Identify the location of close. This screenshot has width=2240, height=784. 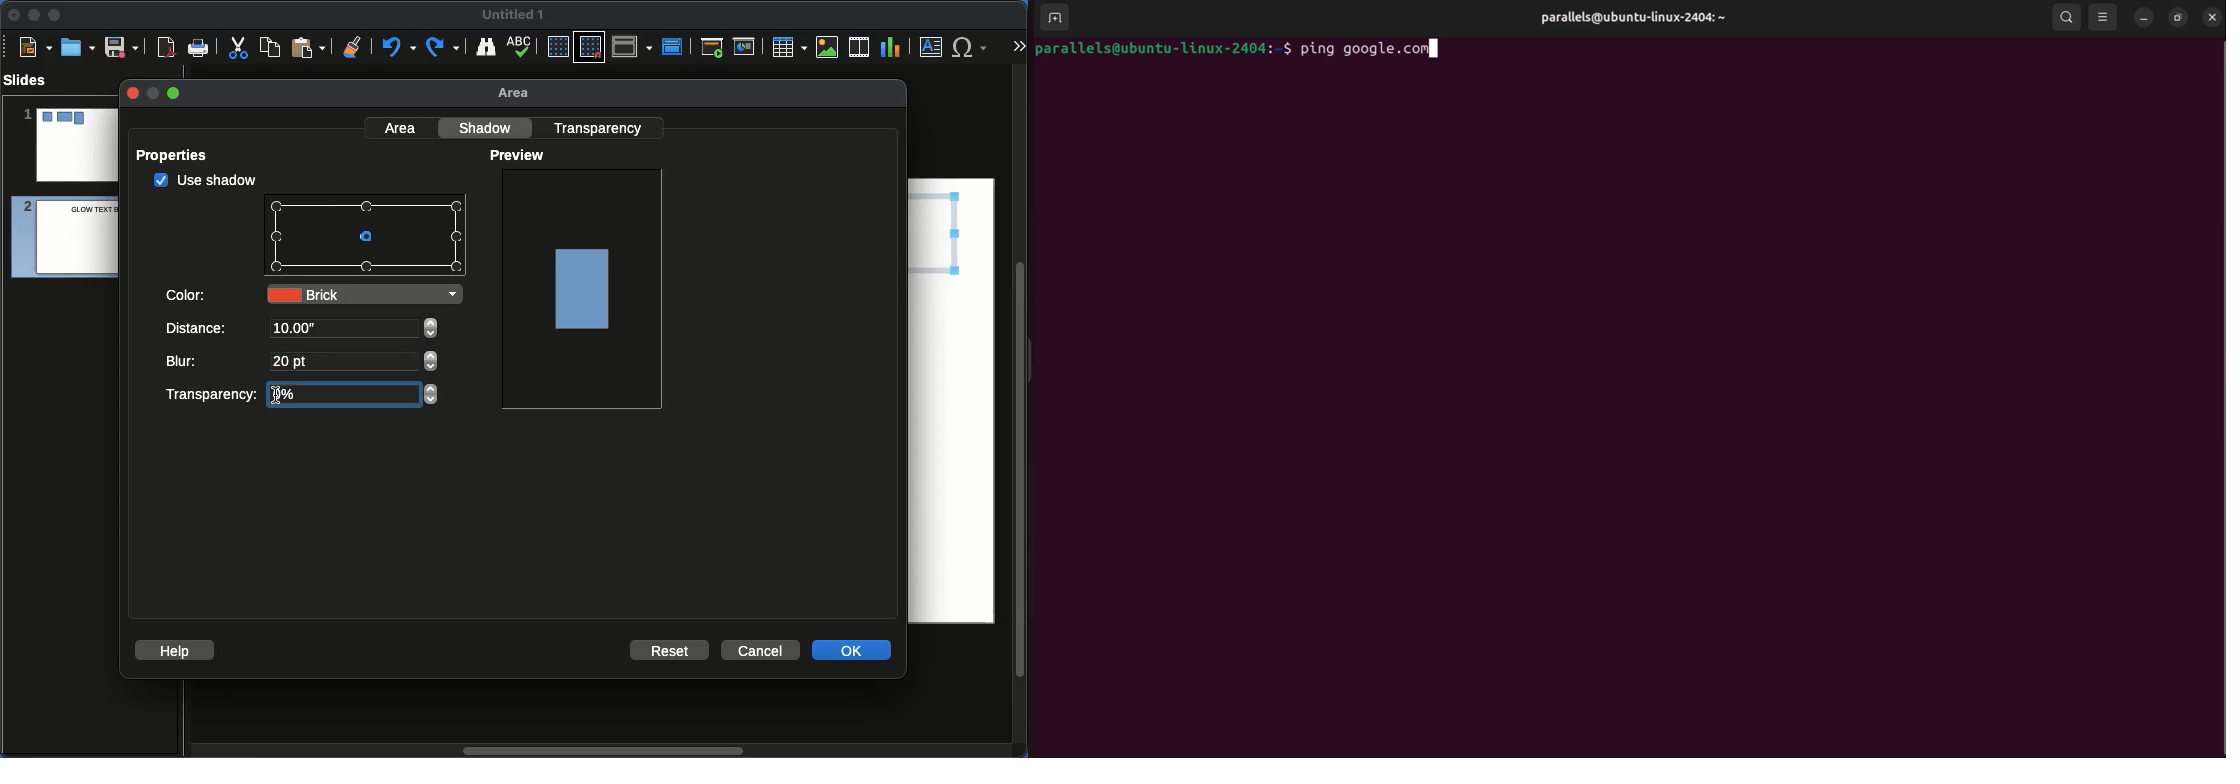
(2212, 16).